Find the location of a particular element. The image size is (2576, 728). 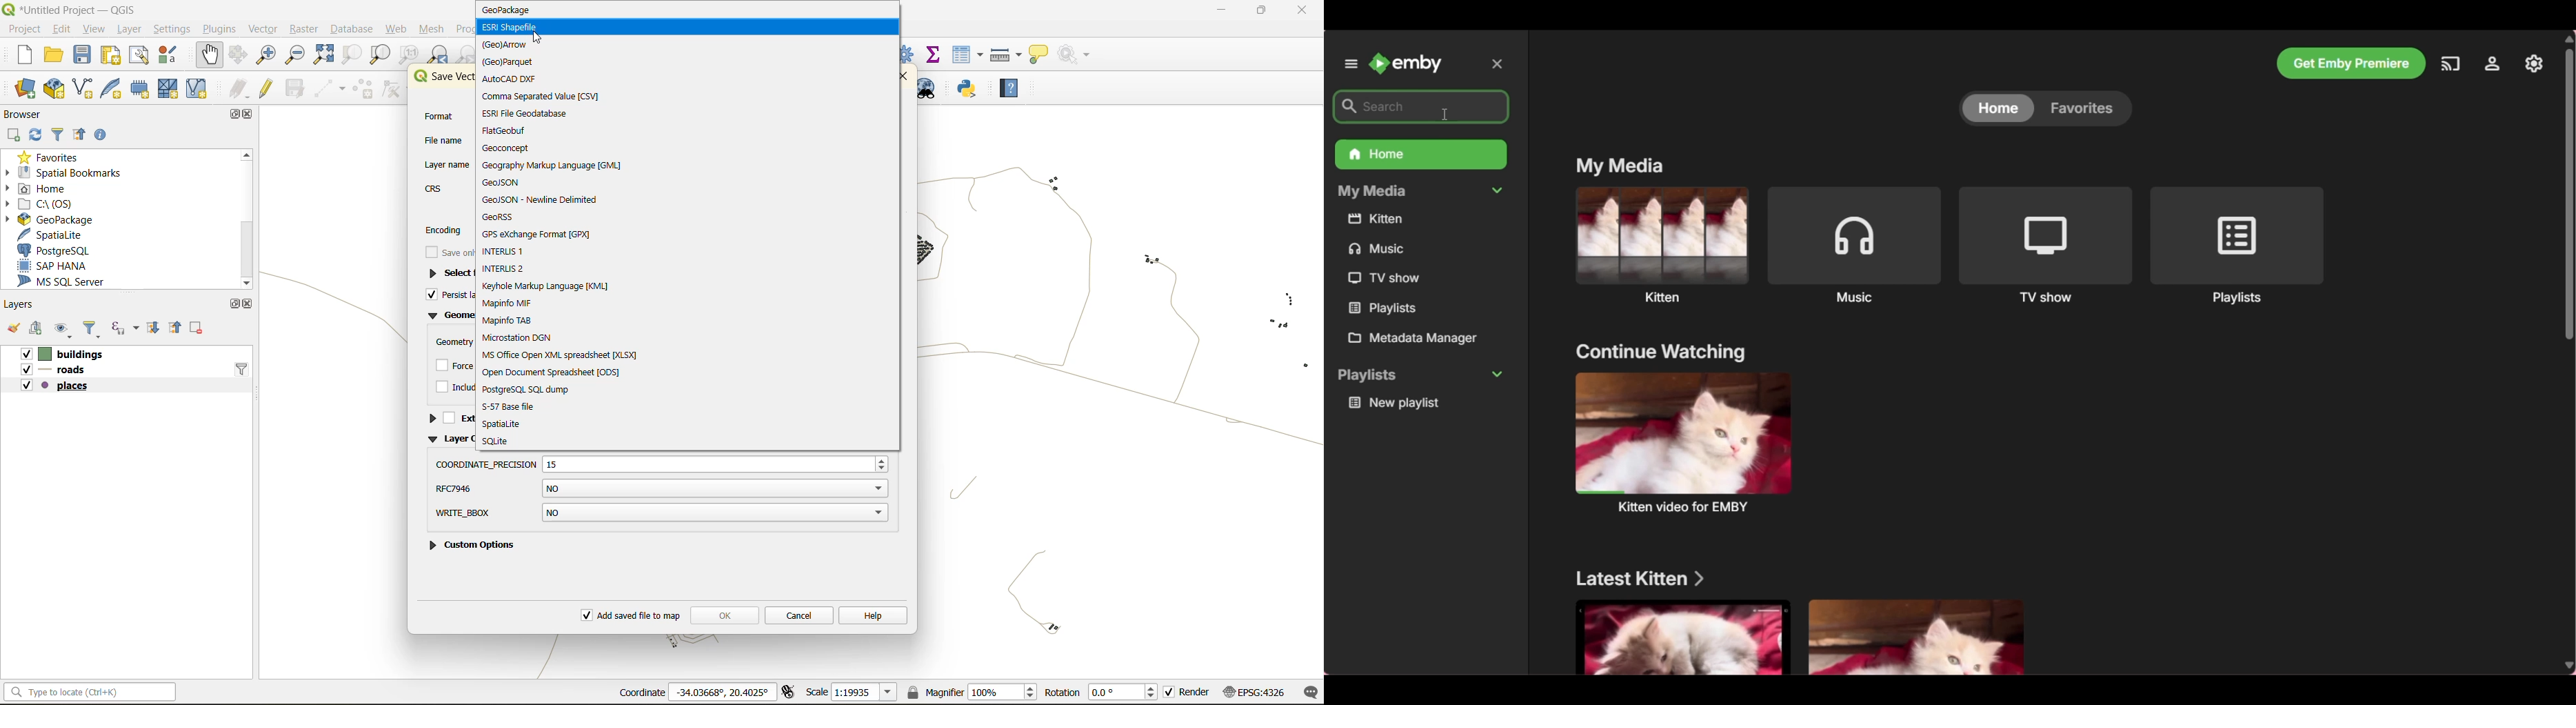

style manager is located at coordinates (173, 57).